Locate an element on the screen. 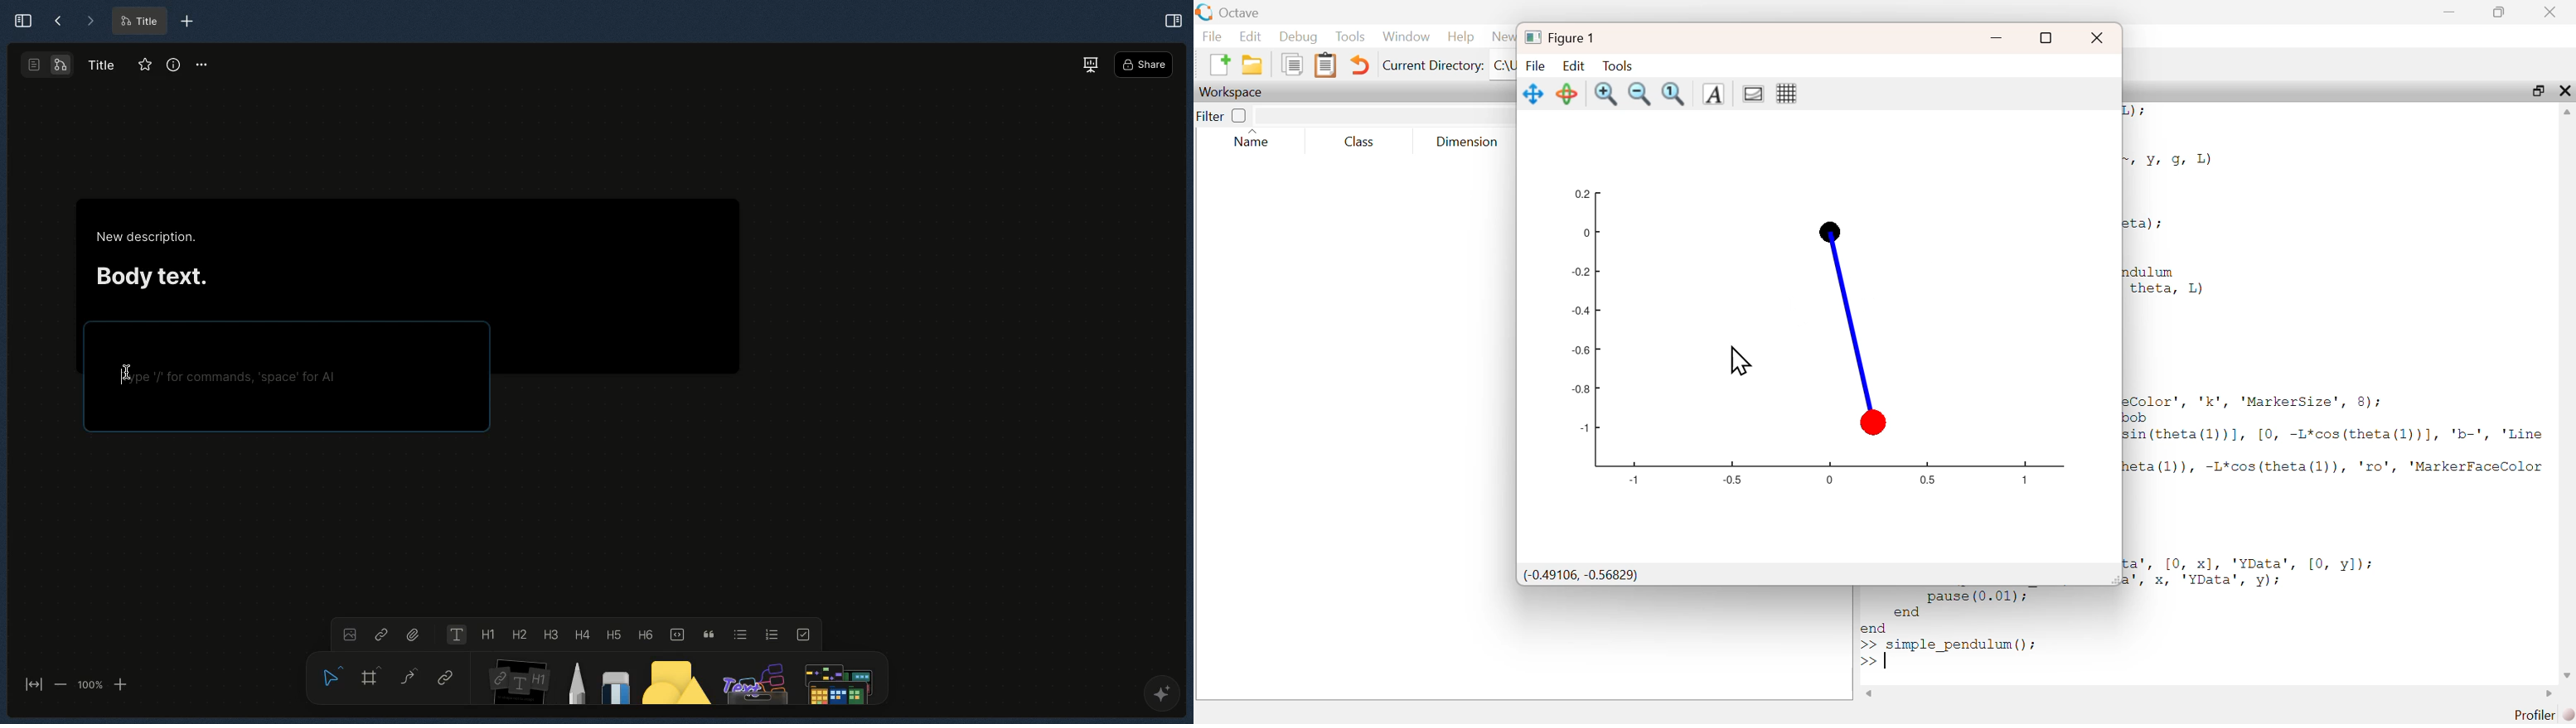 The height and width of the screenshot is (728, 2576). Heading 5 is located at coordinates (611, 634).